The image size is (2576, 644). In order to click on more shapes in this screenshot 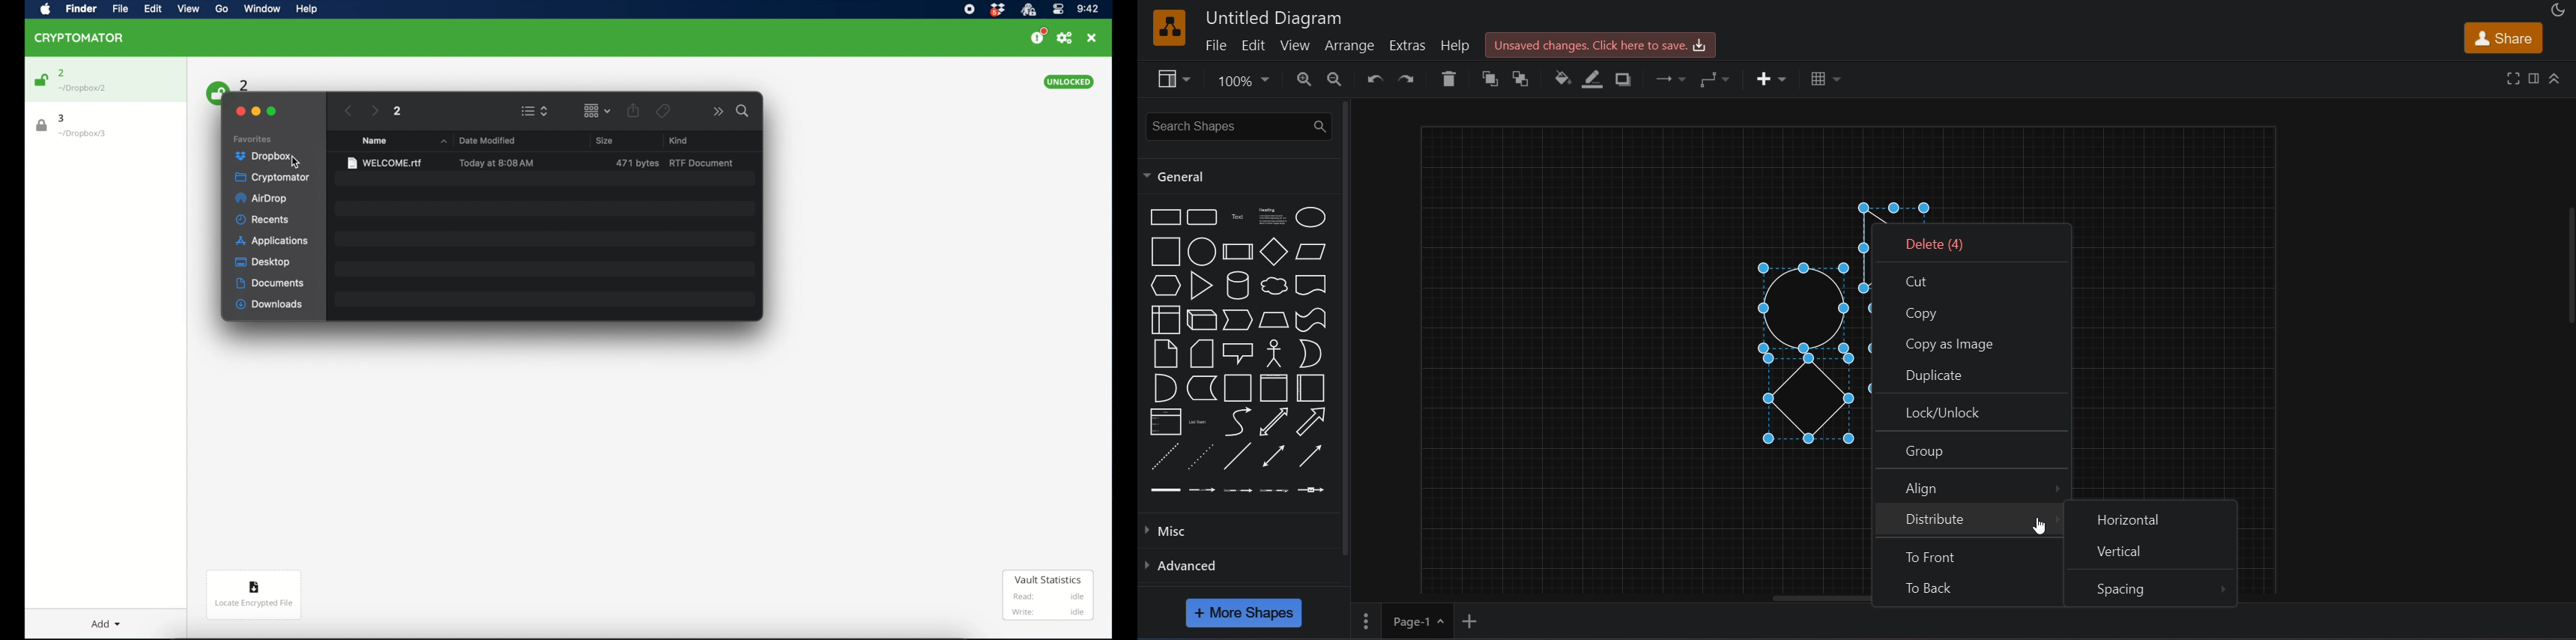, I will do `click(1244, 612)`.